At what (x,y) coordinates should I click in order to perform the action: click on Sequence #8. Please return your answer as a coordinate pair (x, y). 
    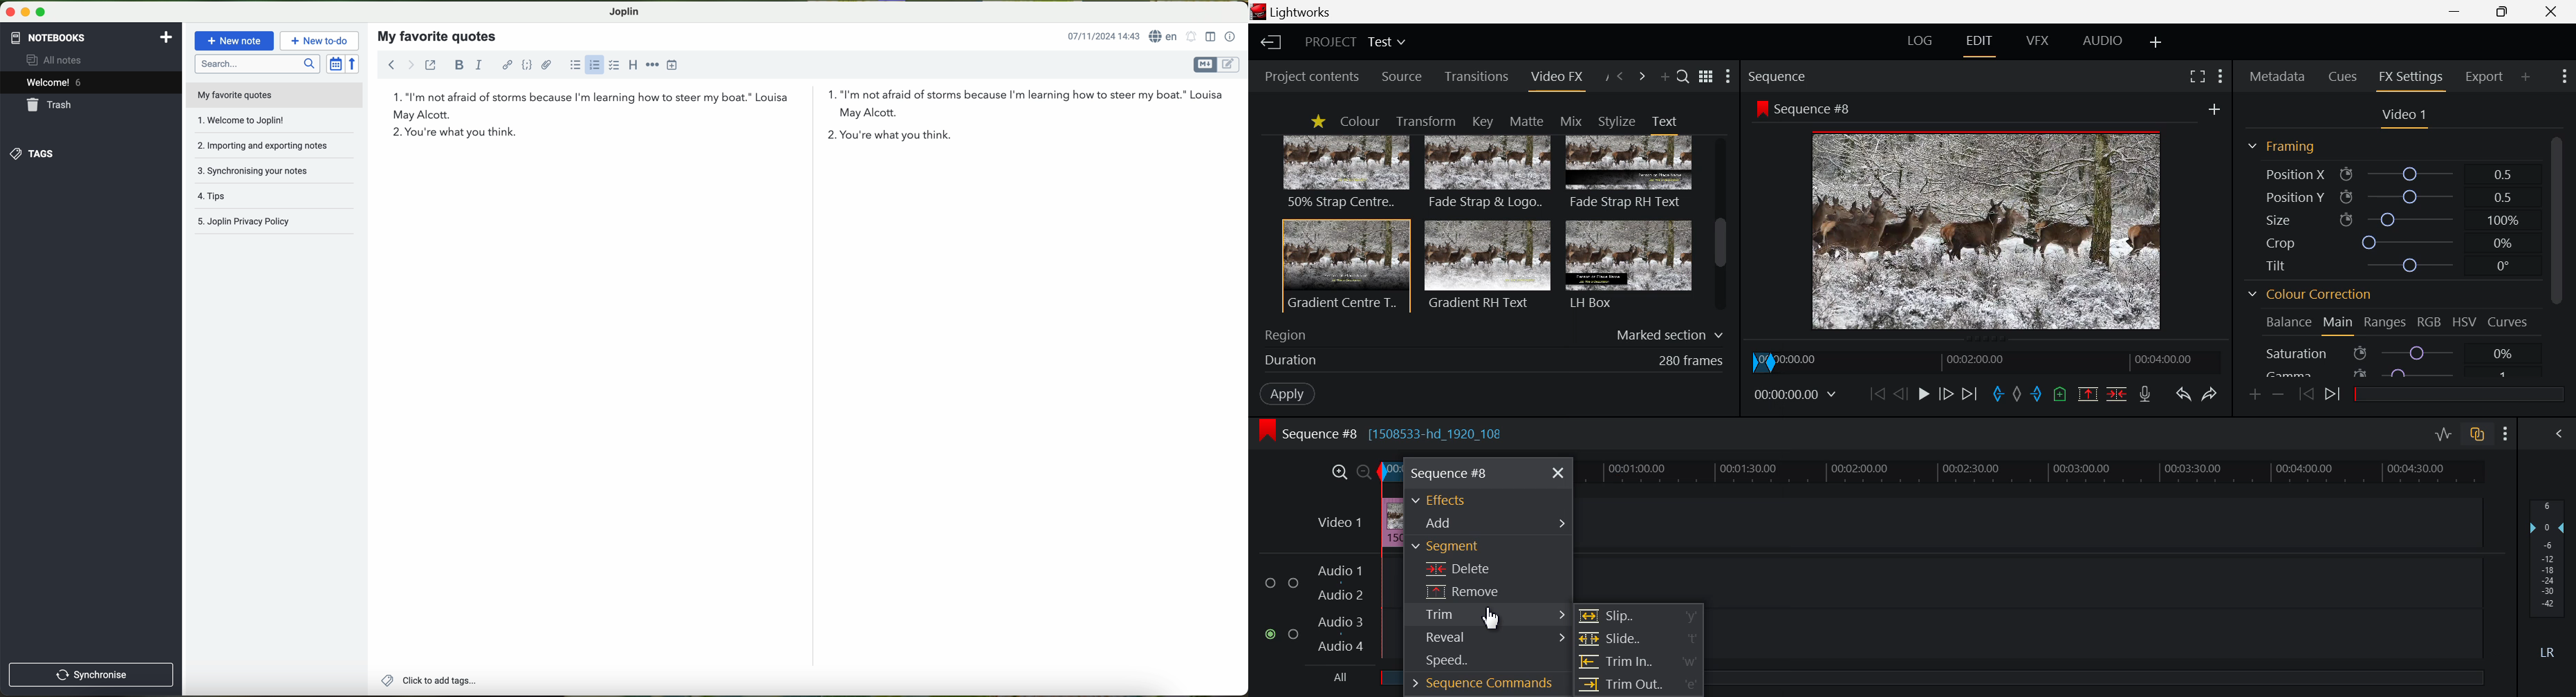
    Looking at the image, I should click on (1809, 107).